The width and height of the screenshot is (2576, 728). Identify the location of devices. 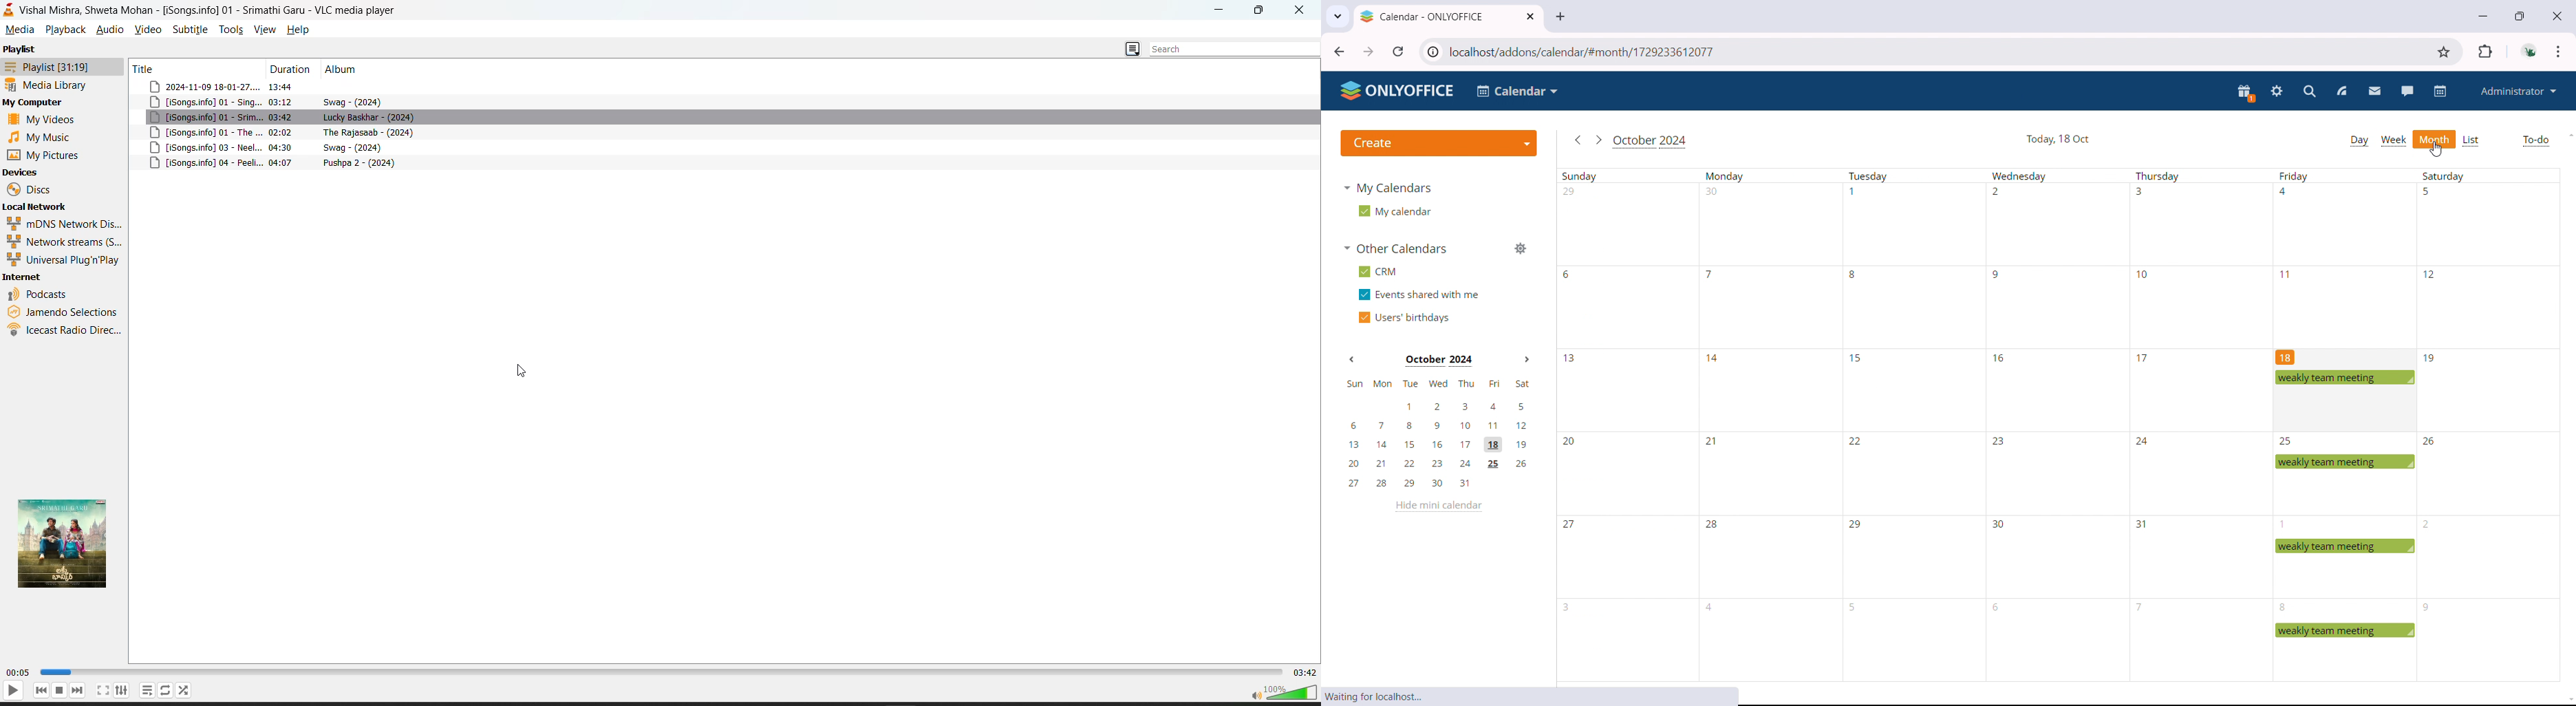
(22, 173).